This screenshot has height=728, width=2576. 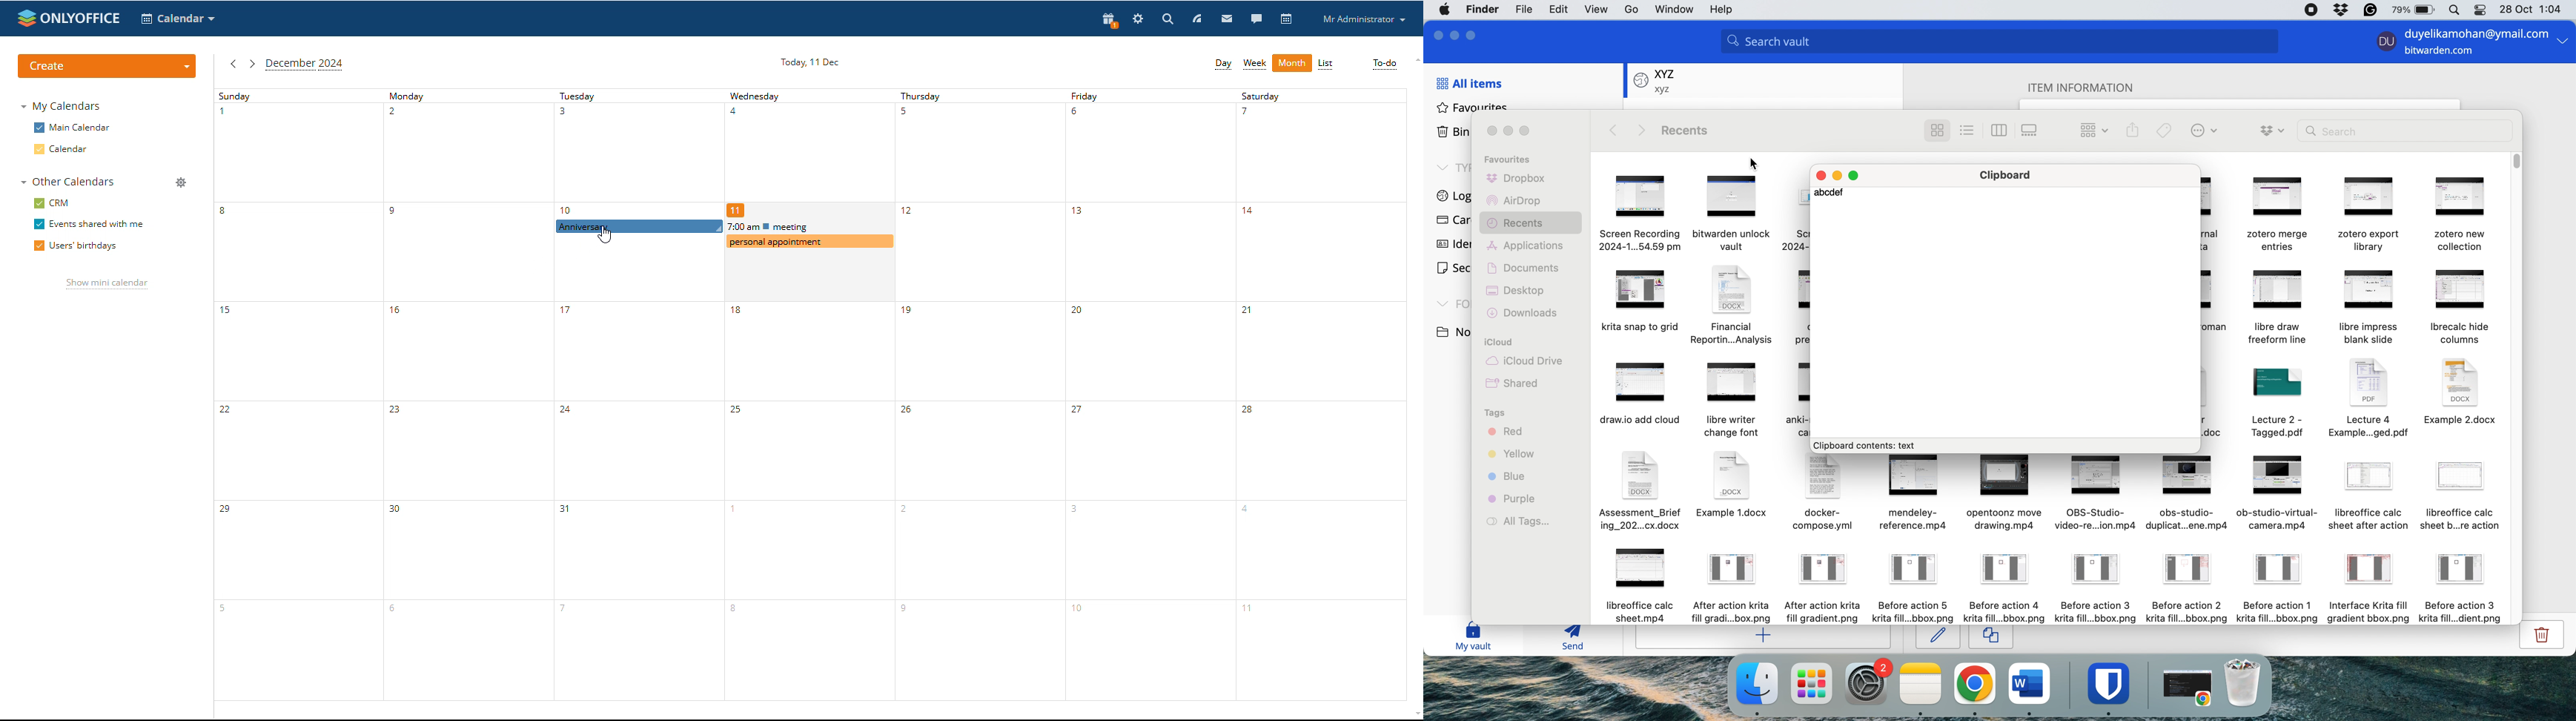 I want to click on minimise, so click(x=1508, y=131).